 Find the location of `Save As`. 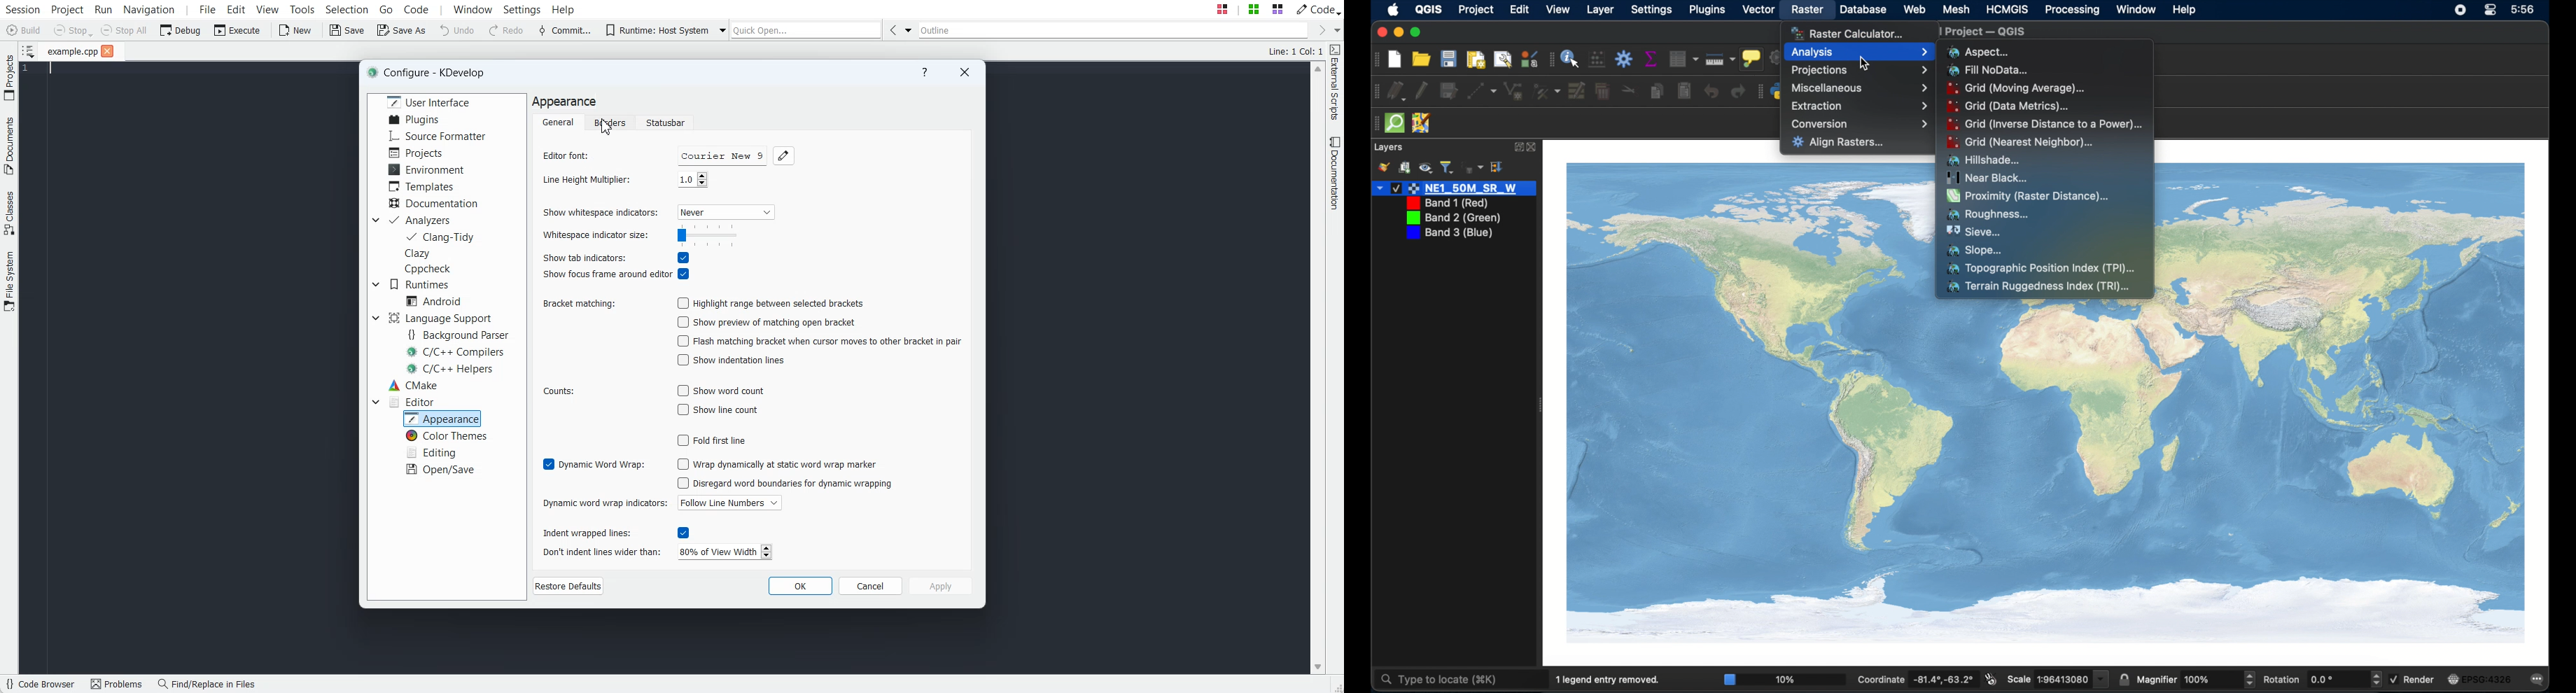

Save As is located at coordinates (400, 29).